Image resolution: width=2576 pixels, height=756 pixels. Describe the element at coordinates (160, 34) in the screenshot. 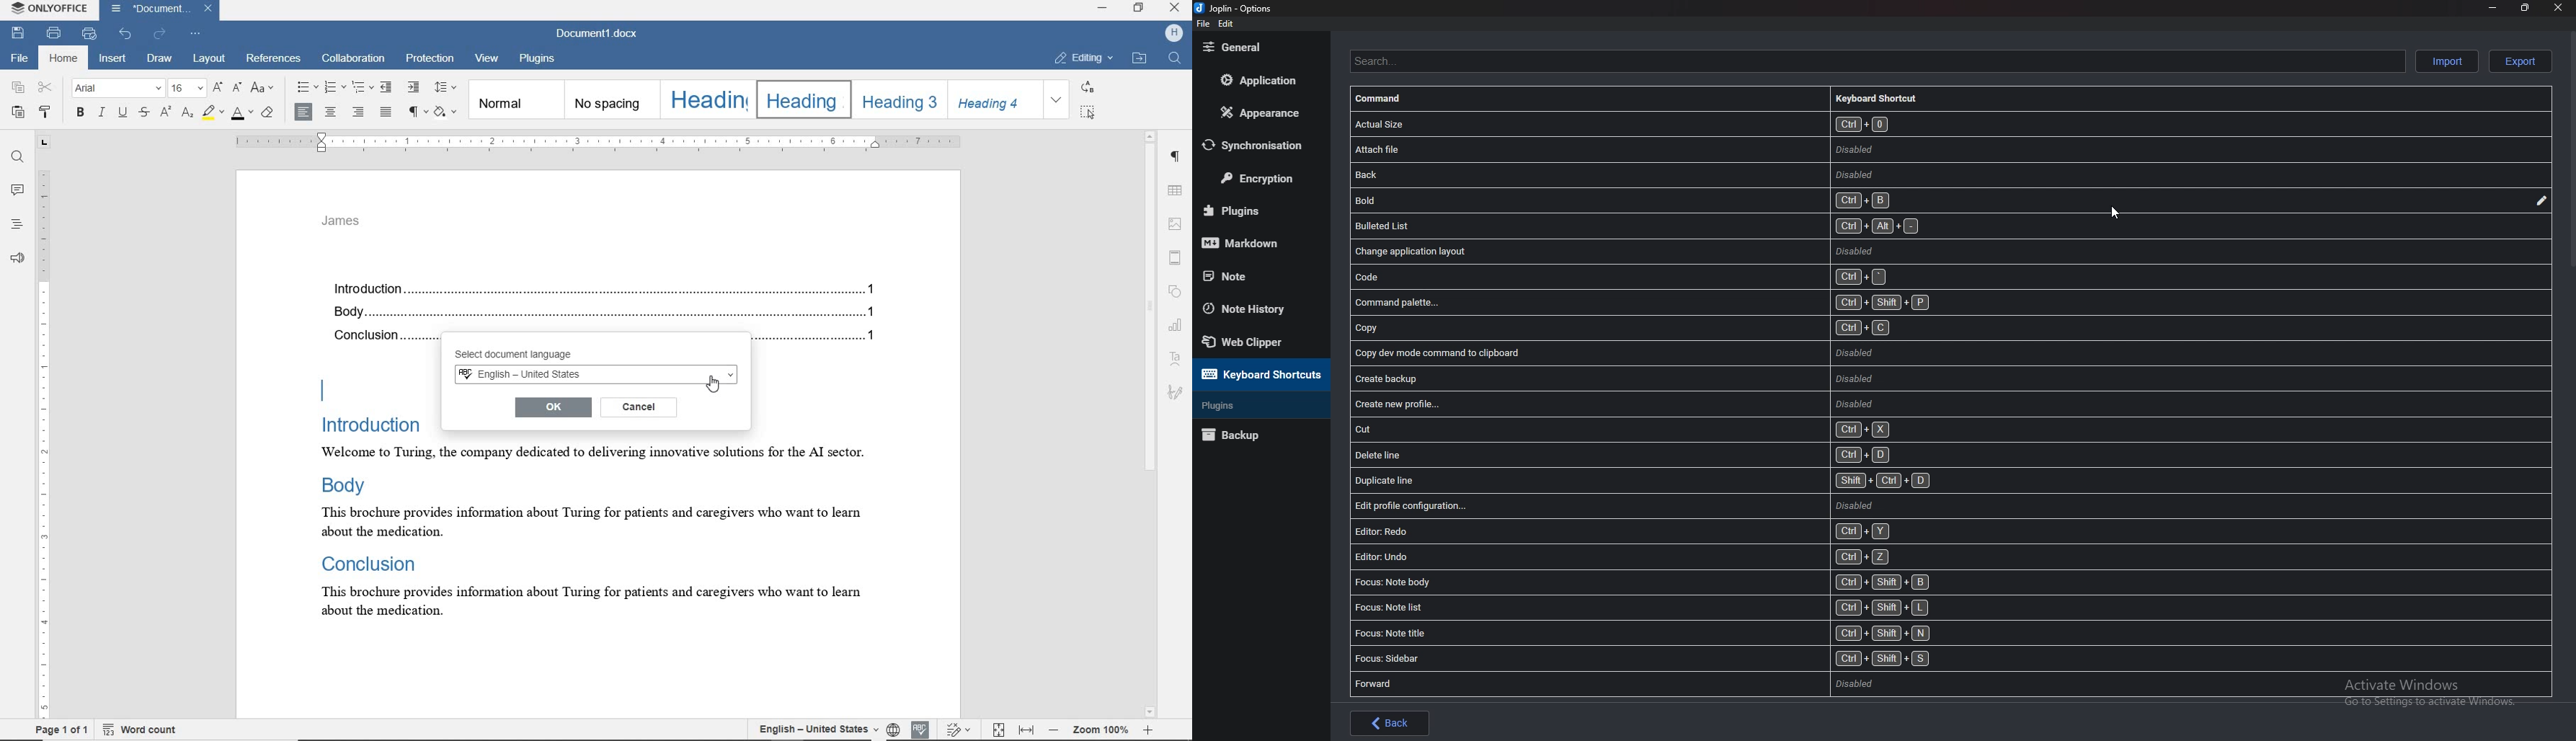

I see `redo` at that location.